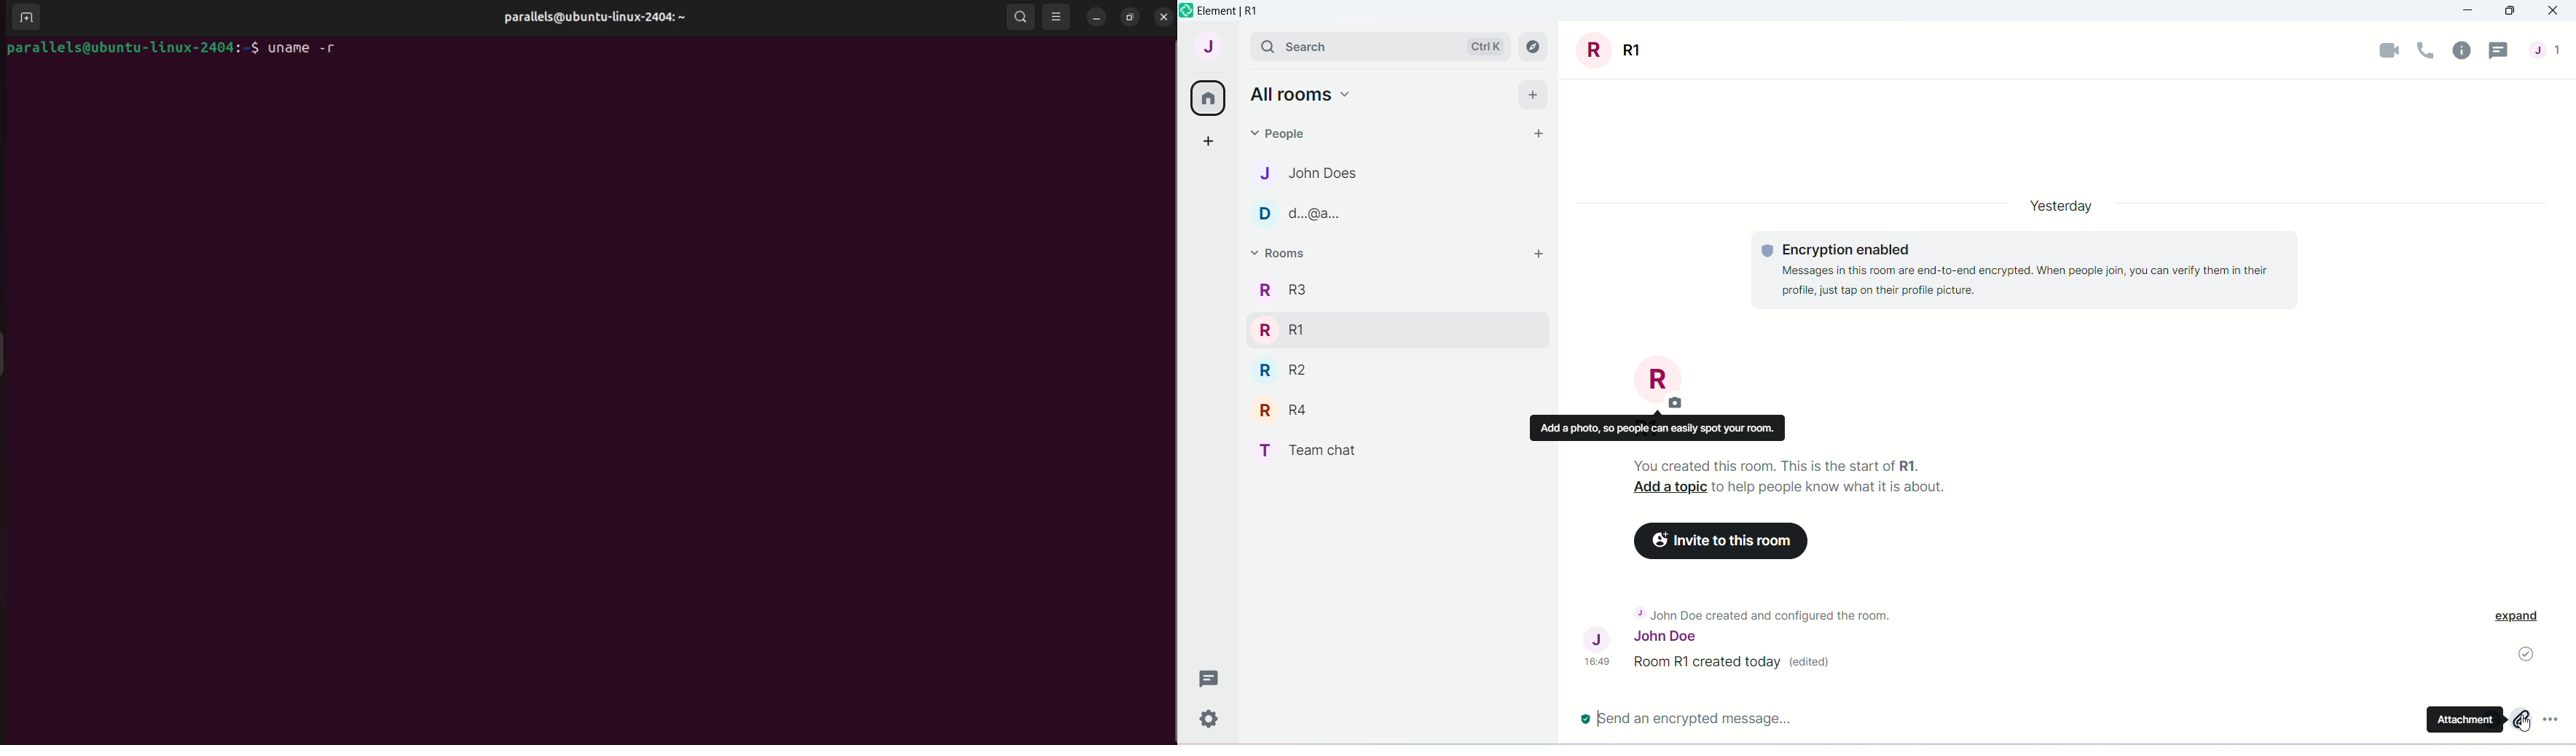 The width and height of the screenshot is (2576, 756). I want to click on search, so click(1301, 50).